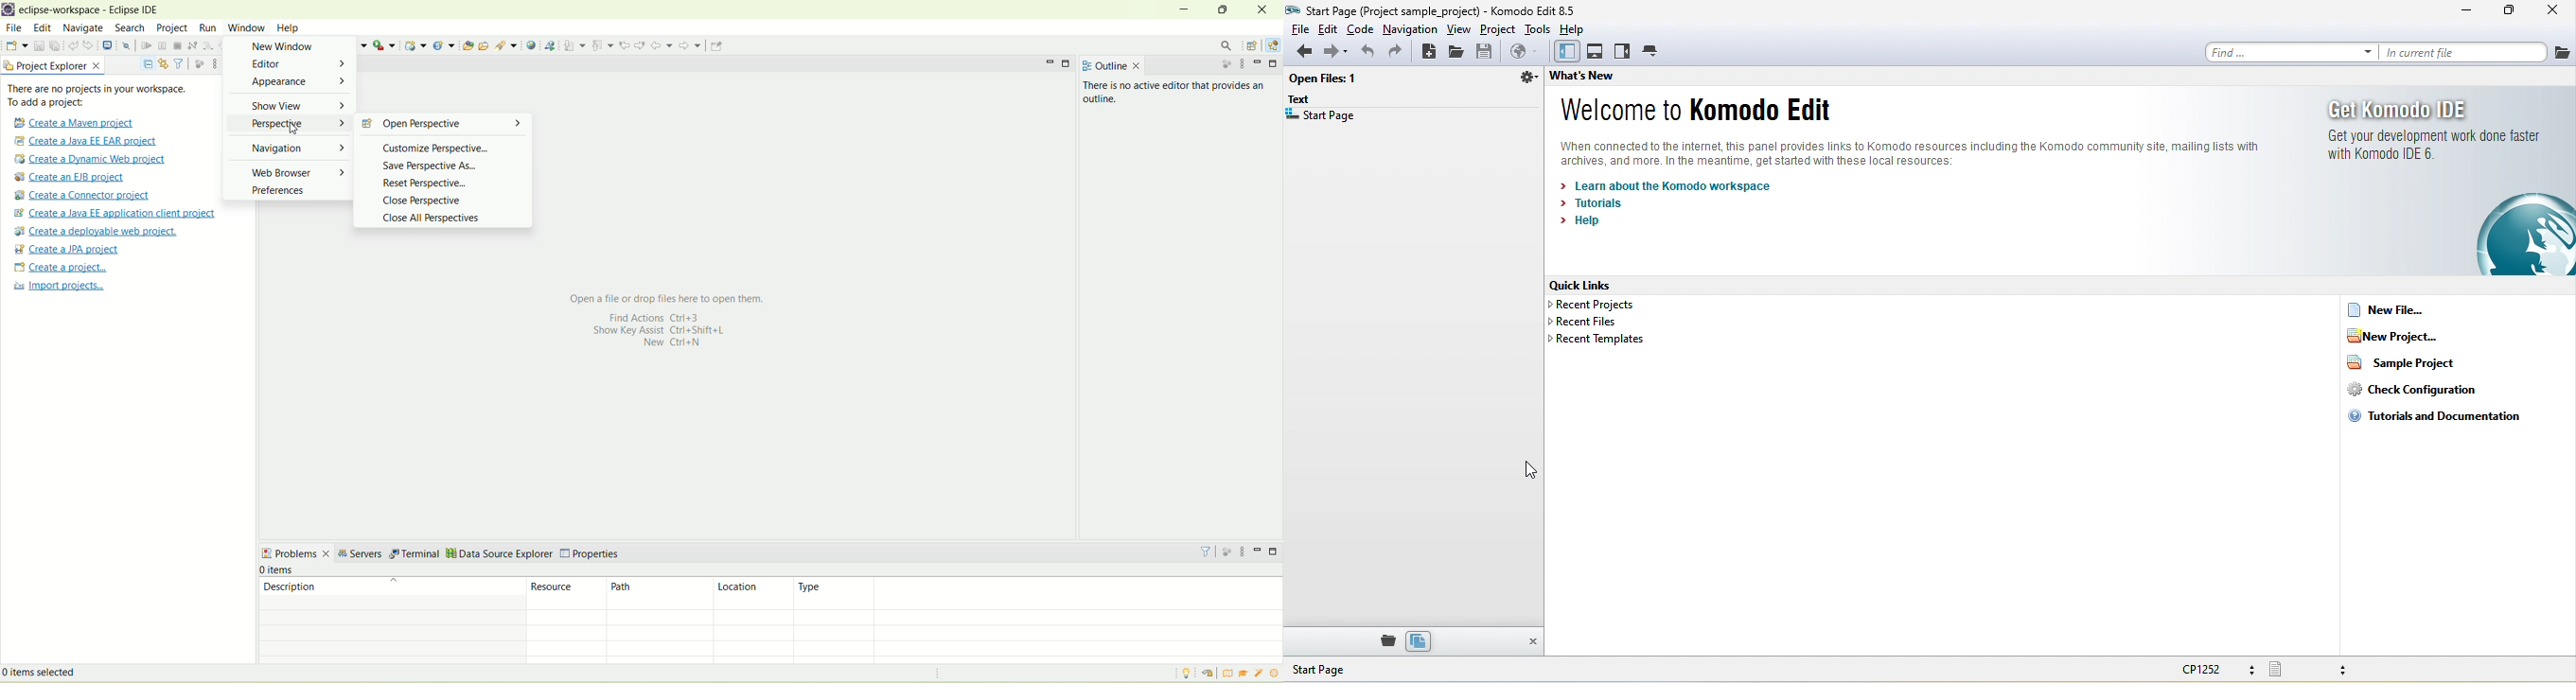 This screenshot has height=700, width=2576. I want to click on get komodo ide, so click(2434, 137).